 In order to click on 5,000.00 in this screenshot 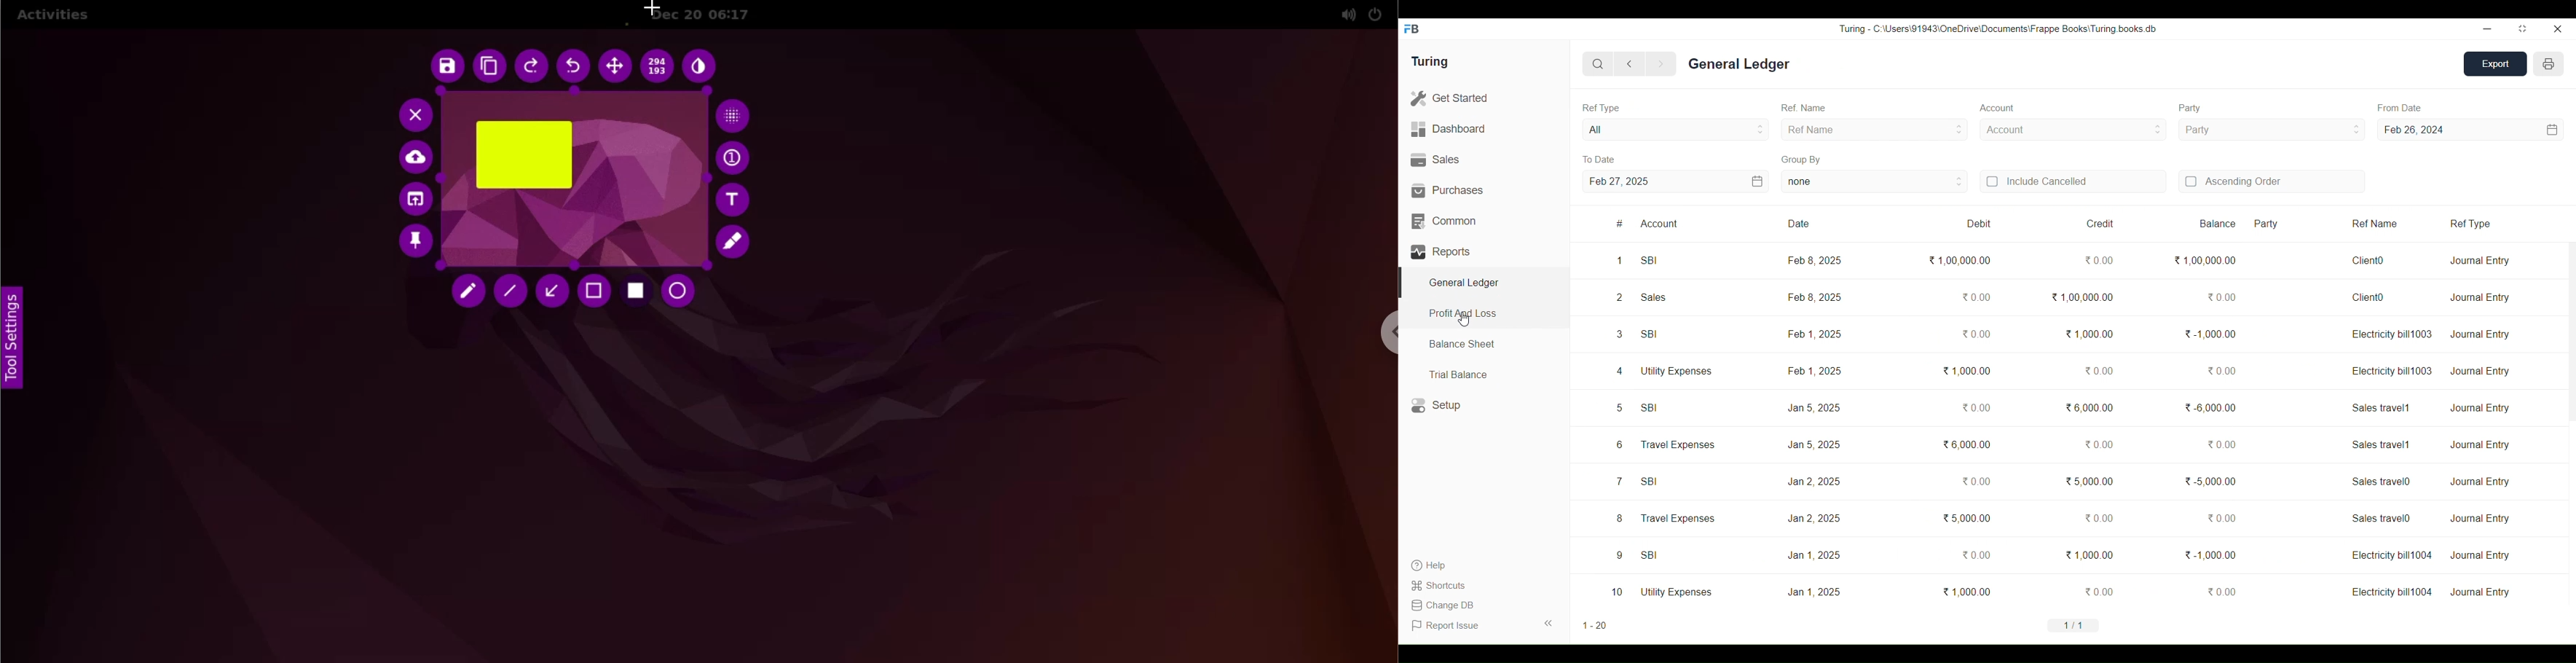, I will do `click(1967, 518)`.